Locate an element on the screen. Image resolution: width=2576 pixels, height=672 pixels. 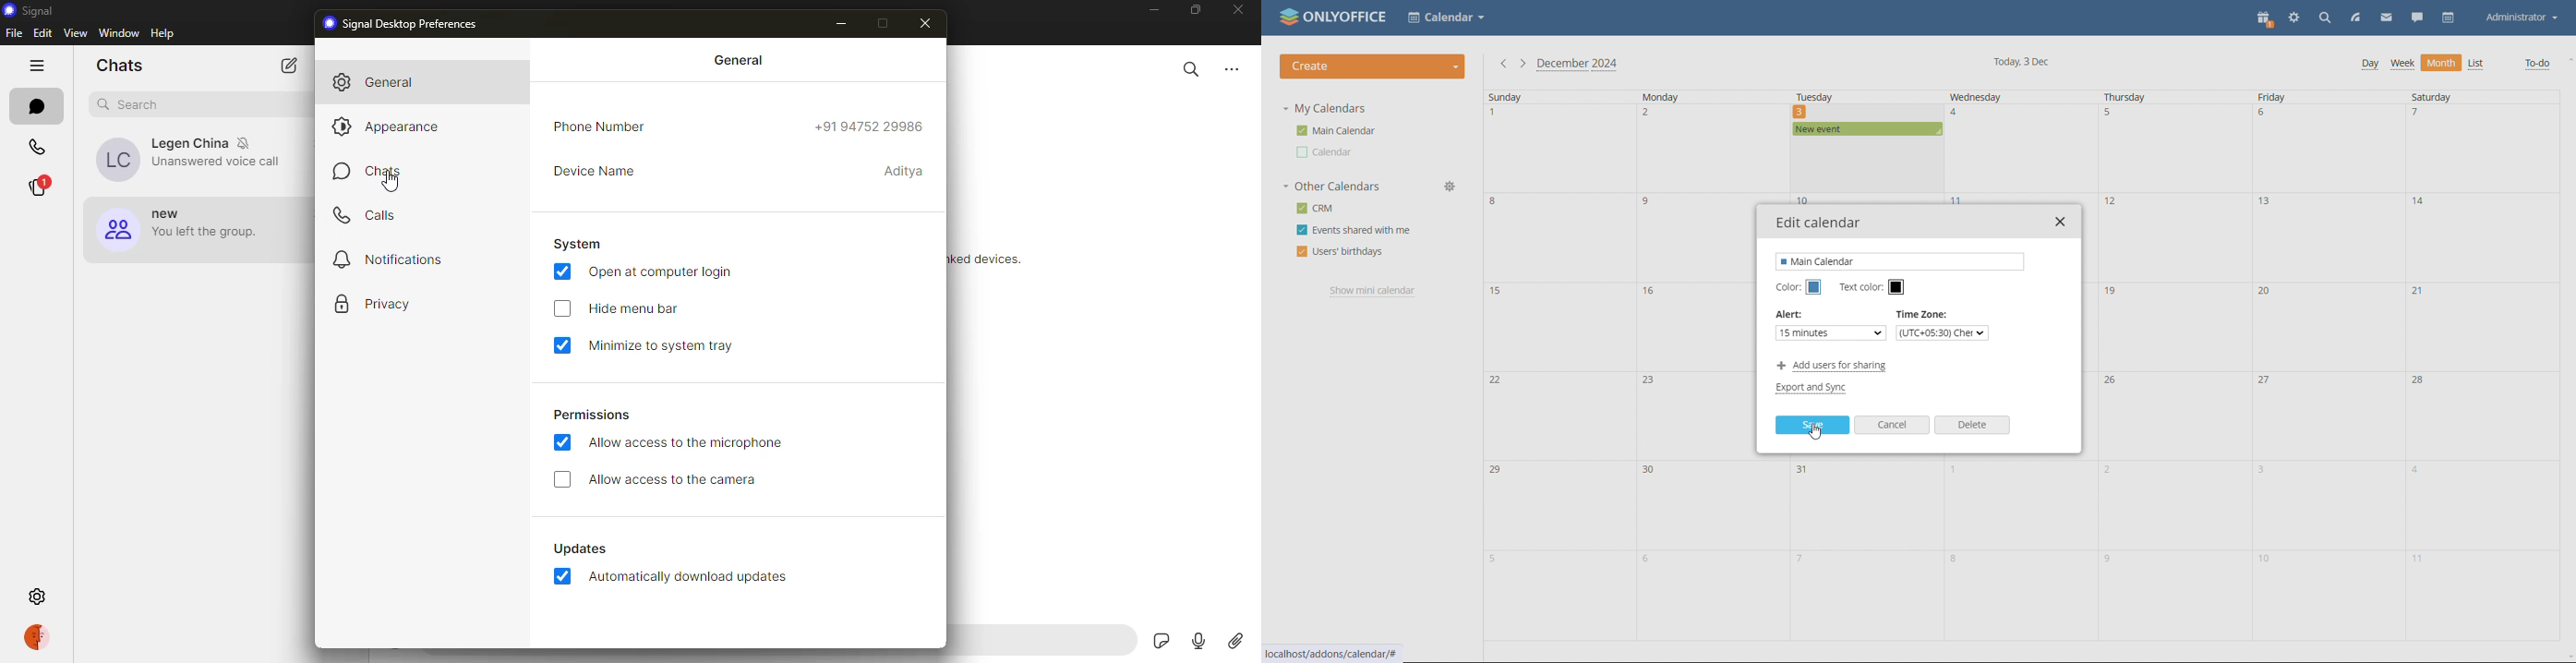
date is located at coordinates (1711, 597).